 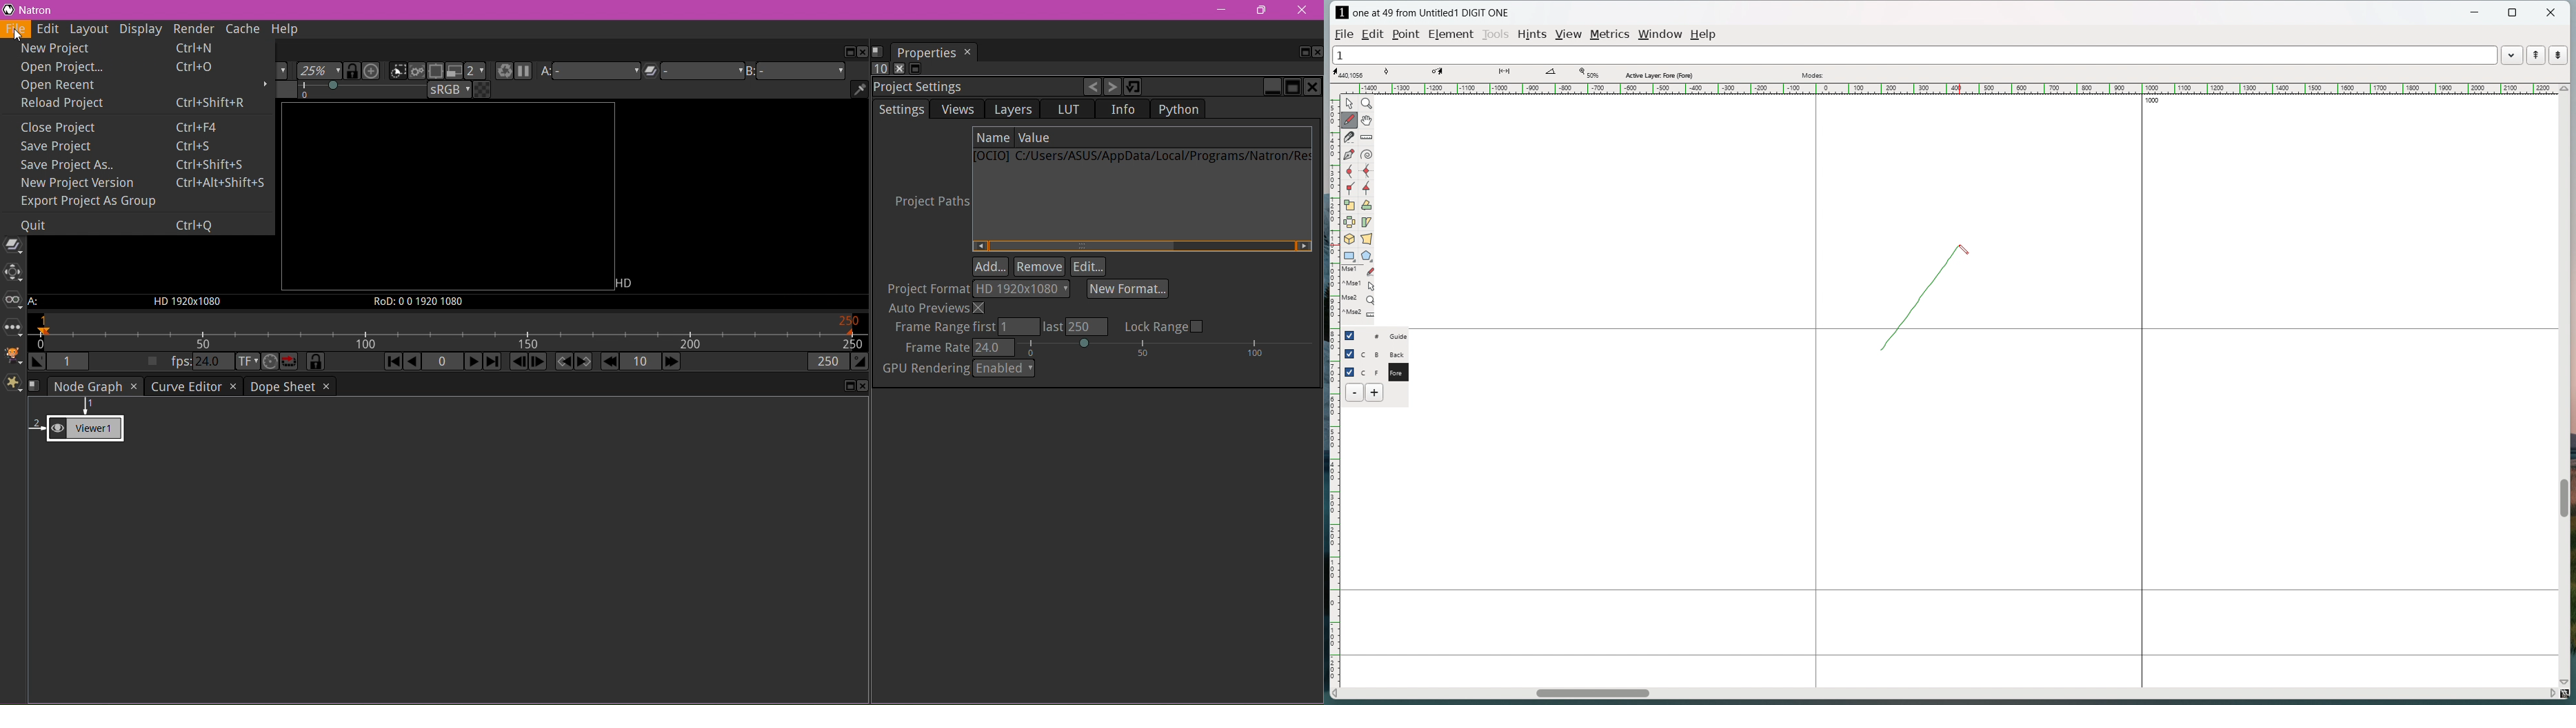 What do you see at coordinates (1504, 71) in the screenshot?
I see `distance between points` at bounding box center [1504, 71].